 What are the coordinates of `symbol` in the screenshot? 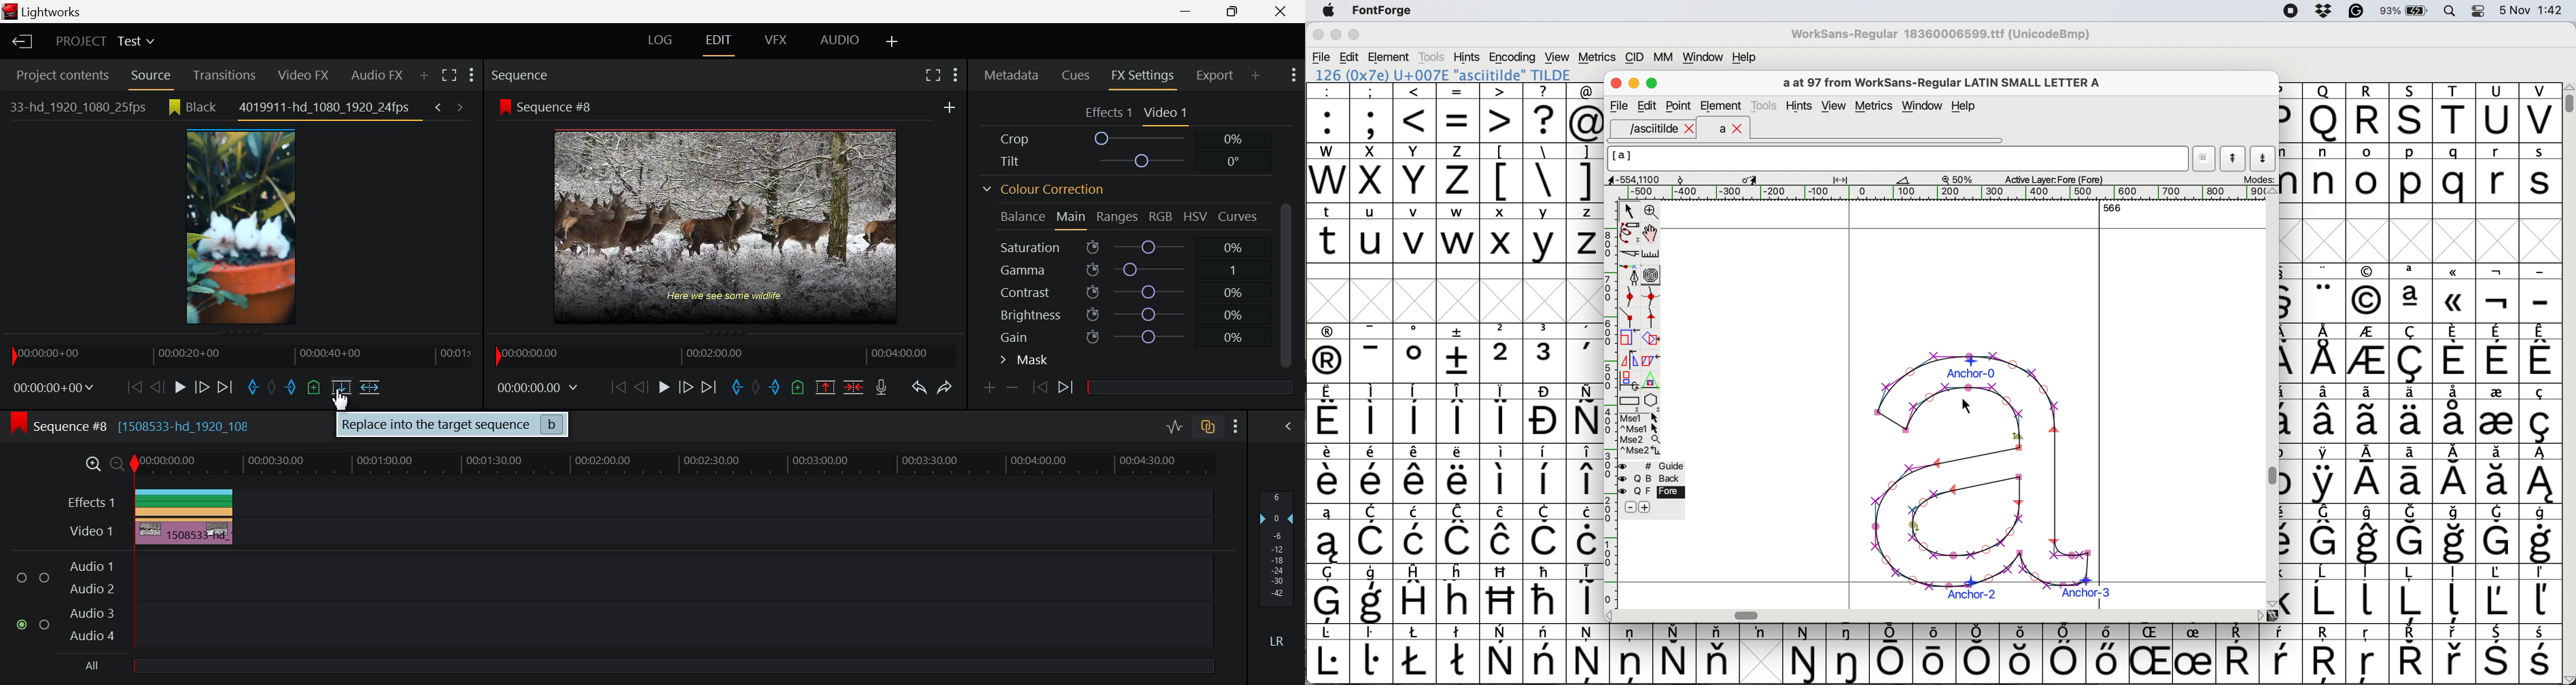 It's located at (1415, 654).